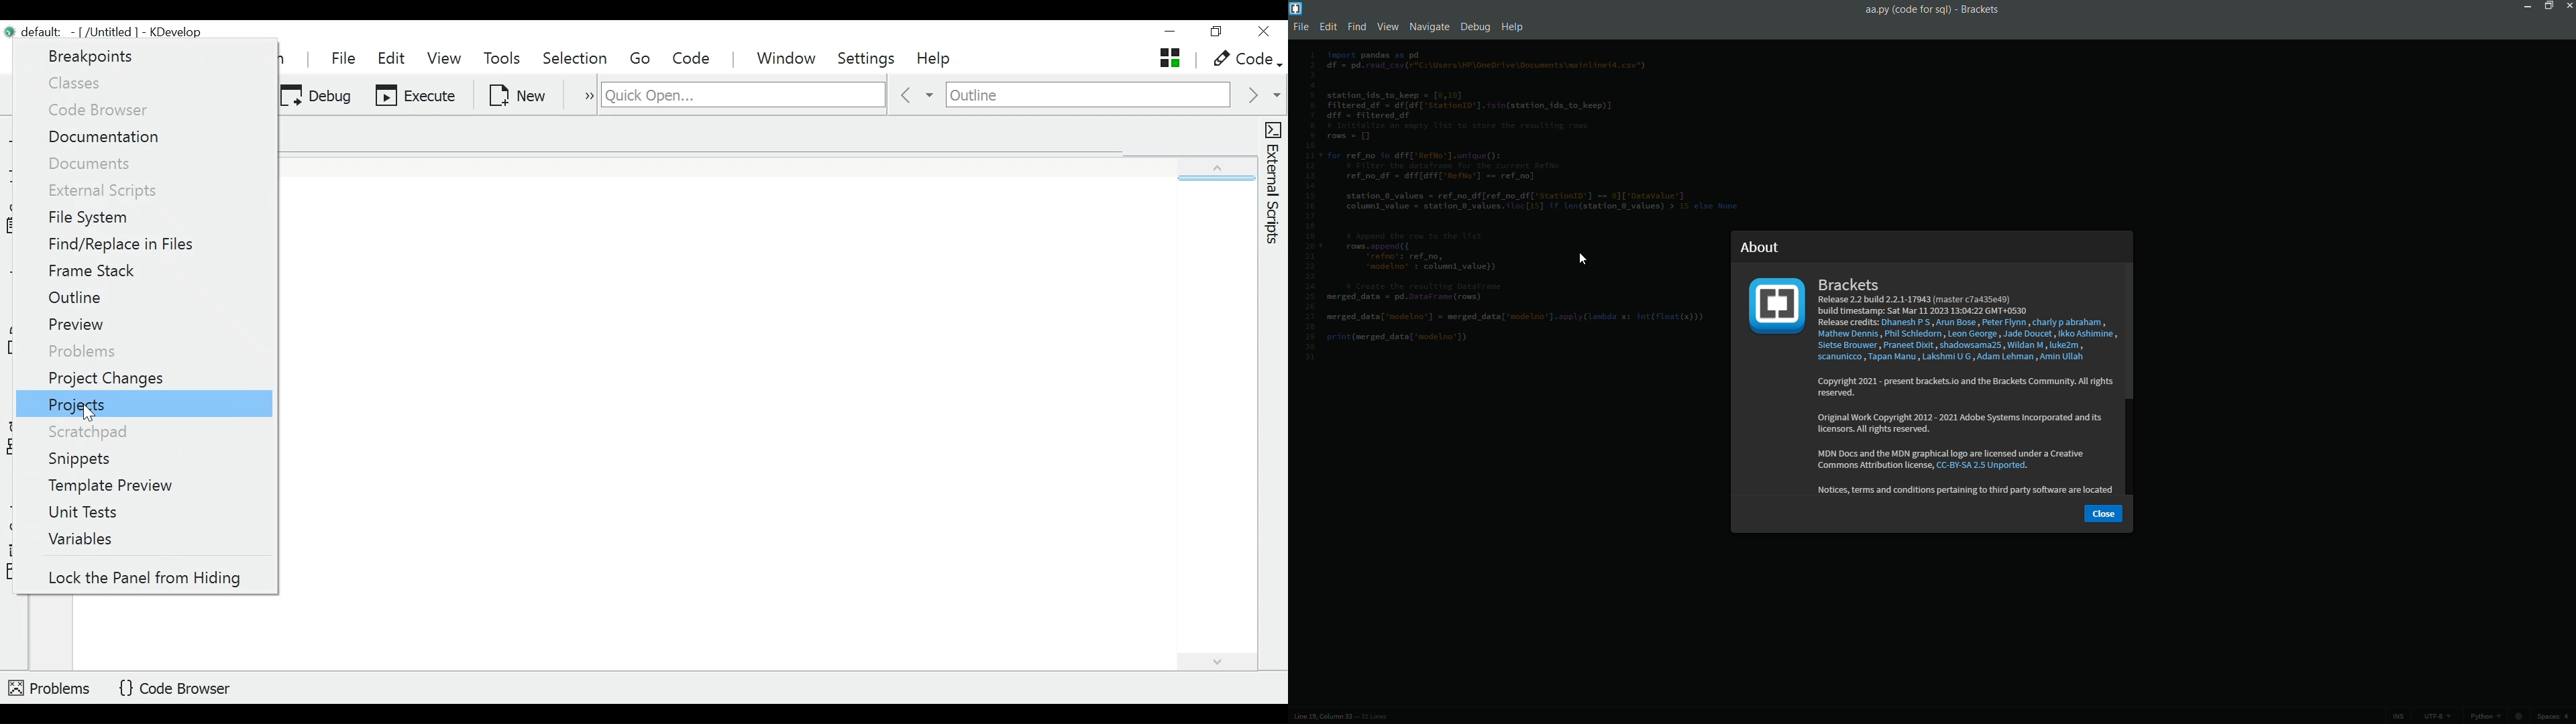 The width and height of the screenshot is (2576, 728). Describe the element at coordinates (1511, 27) in the screenshot. I see `help menu` at that location.